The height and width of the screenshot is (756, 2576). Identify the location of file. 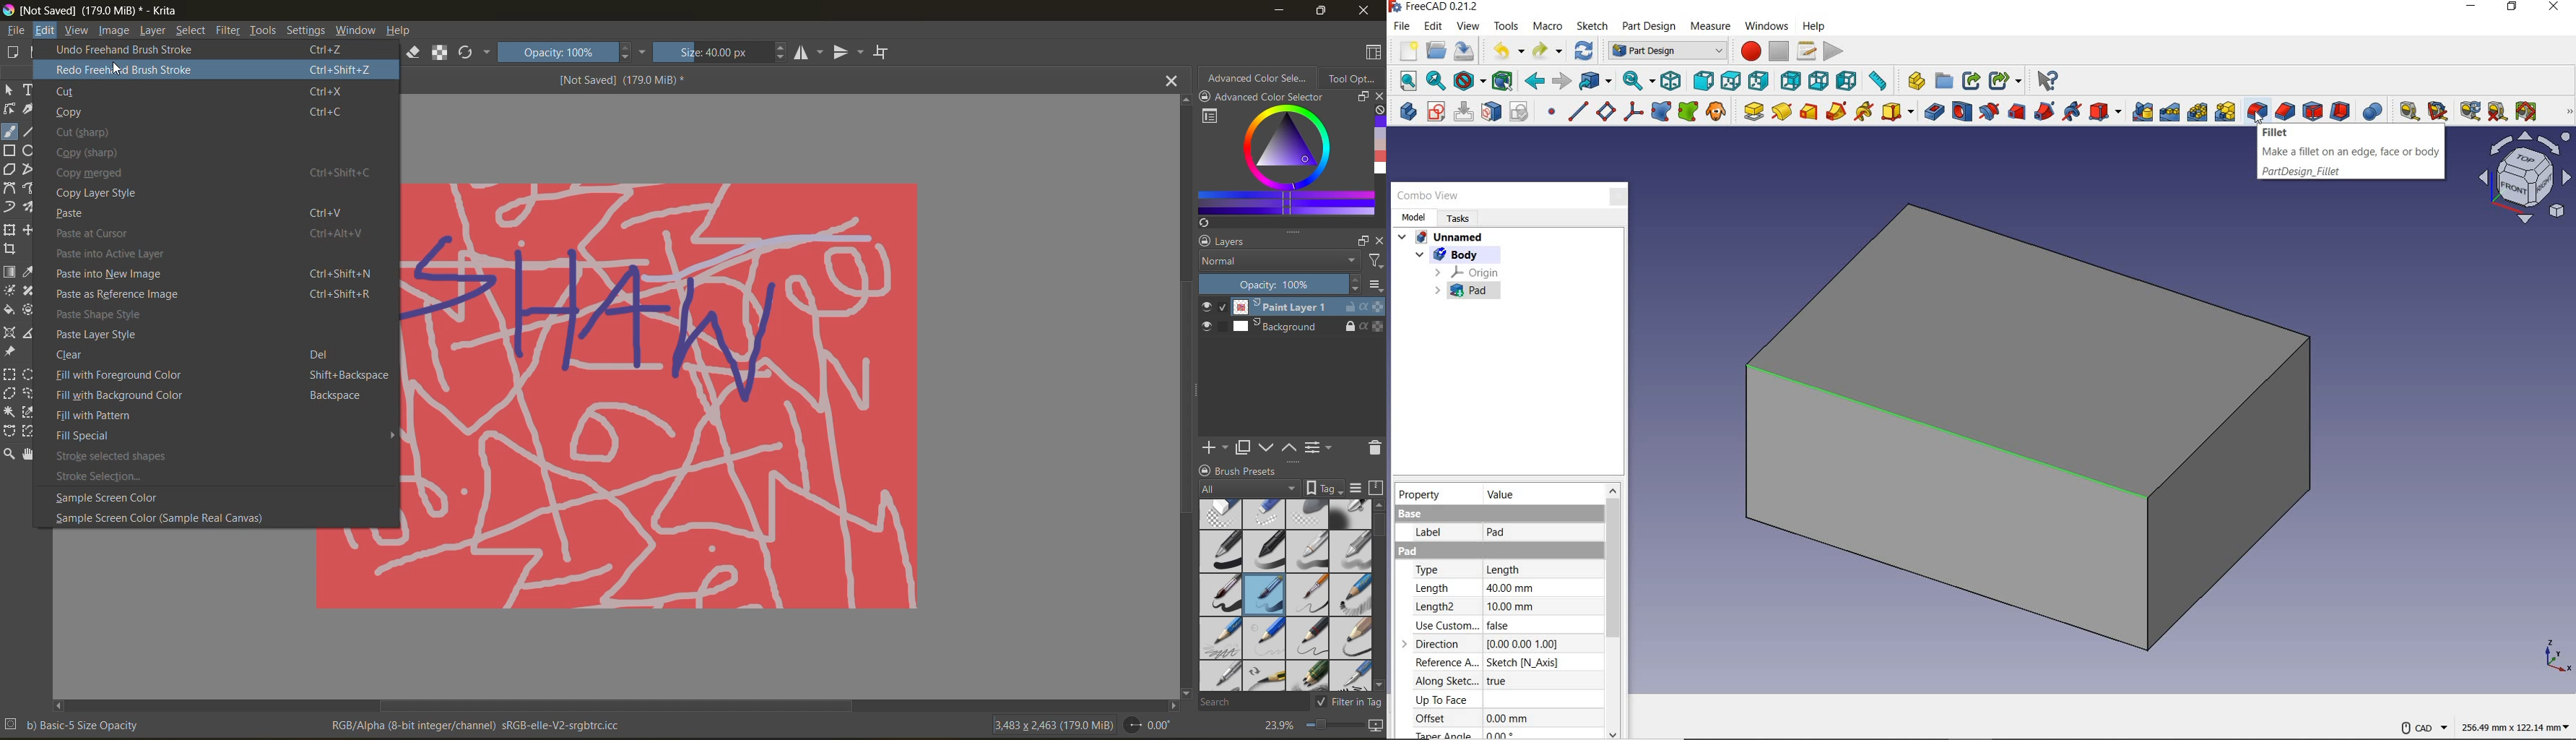
(16, 30).